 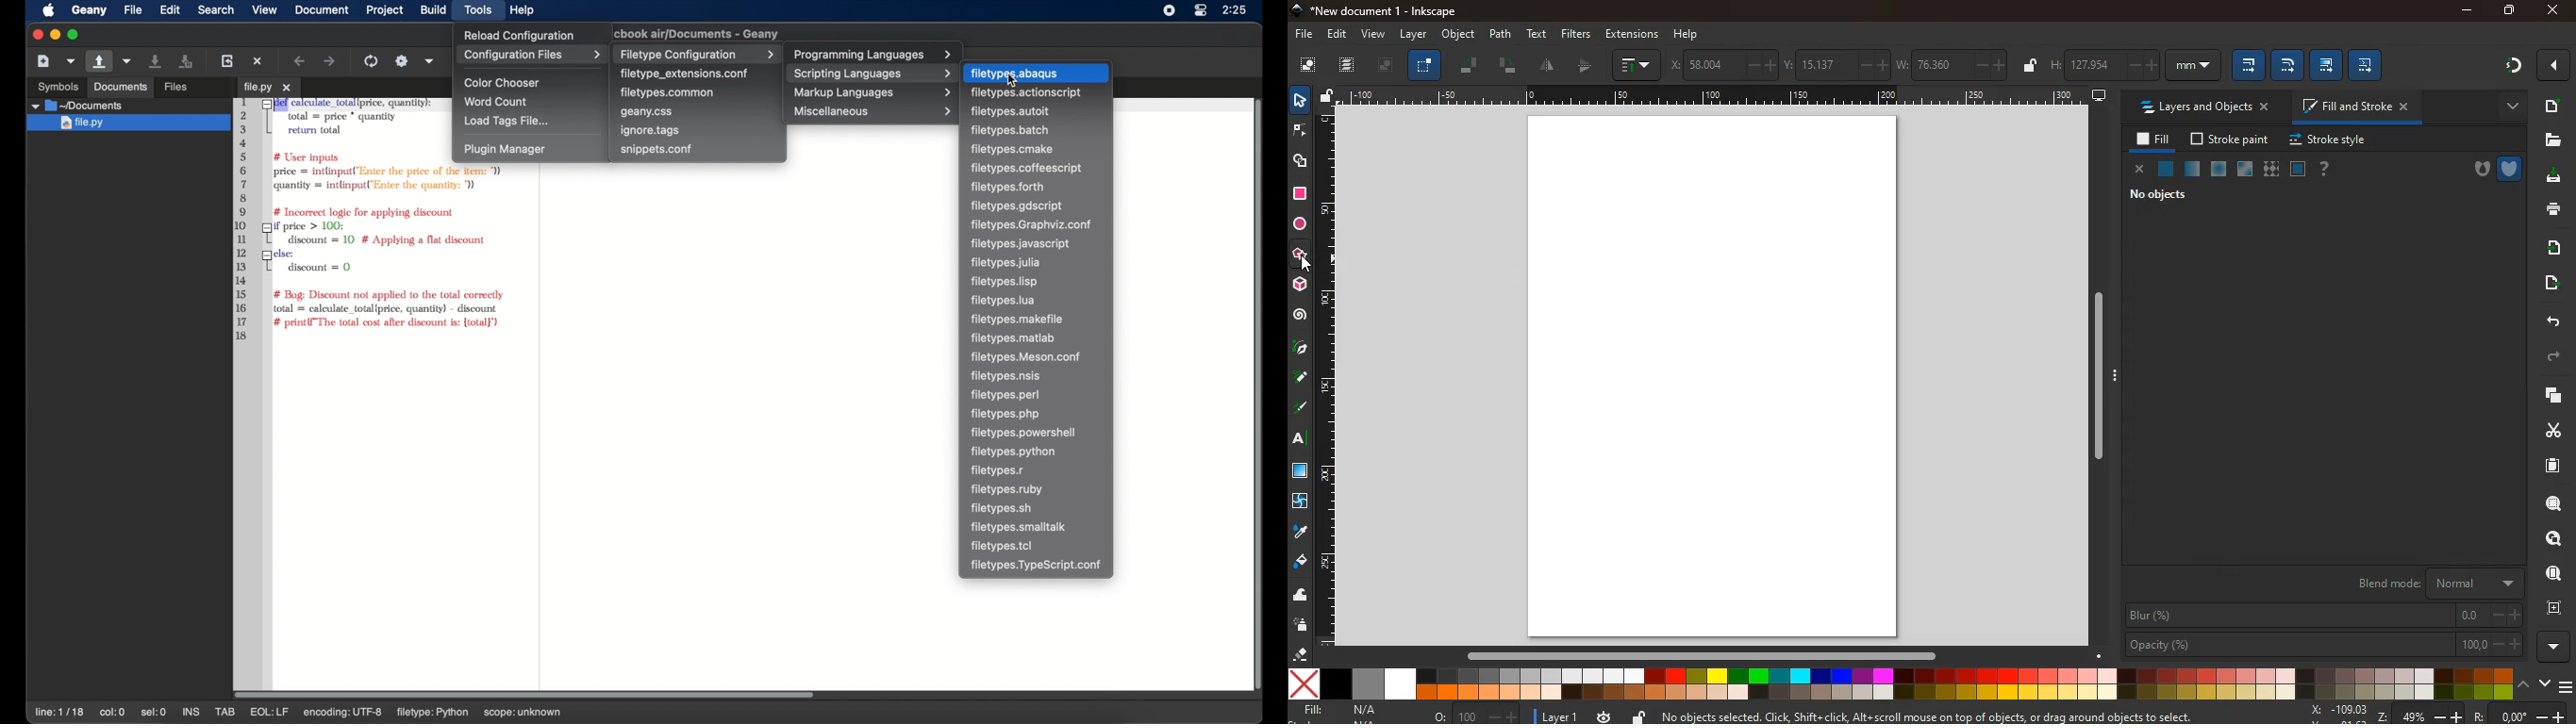 I want to click on select, so click(x=1302, y=103).